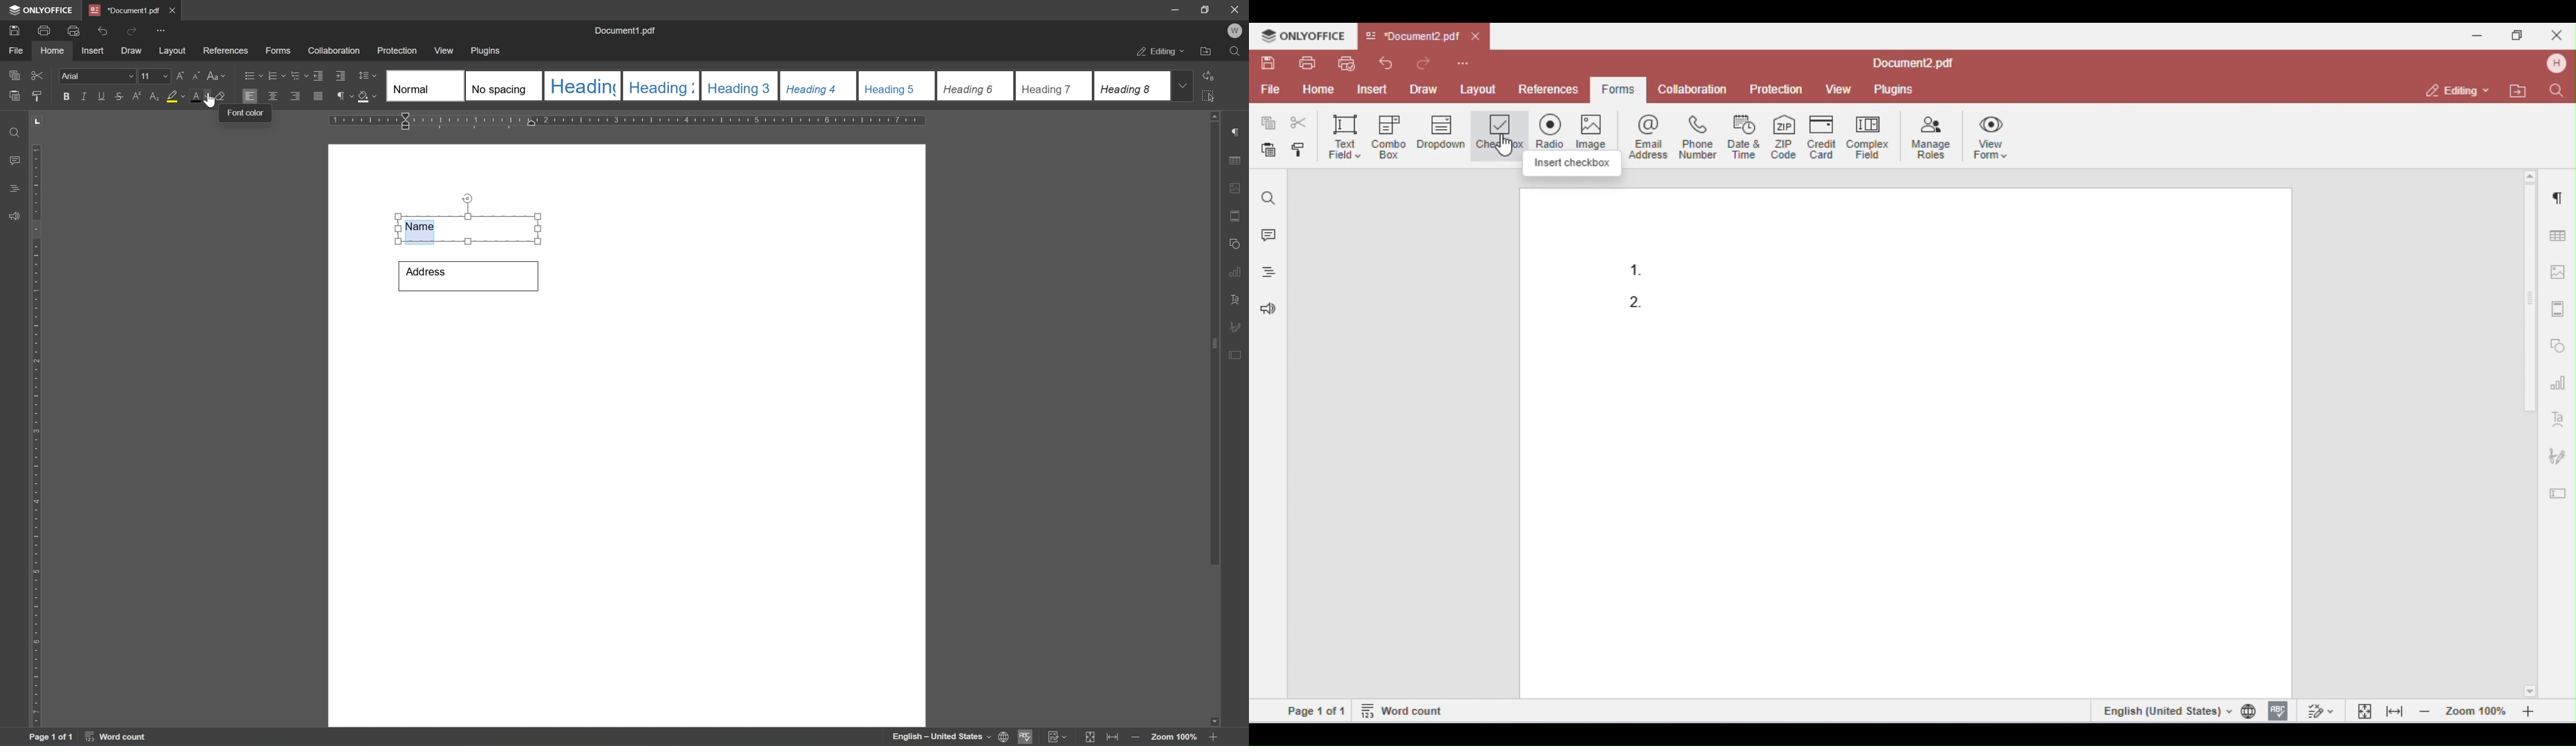 The image size is (2576, 756). Describe the element at coordinates (295, 96) in the screenshot. I see `align right` at that location.